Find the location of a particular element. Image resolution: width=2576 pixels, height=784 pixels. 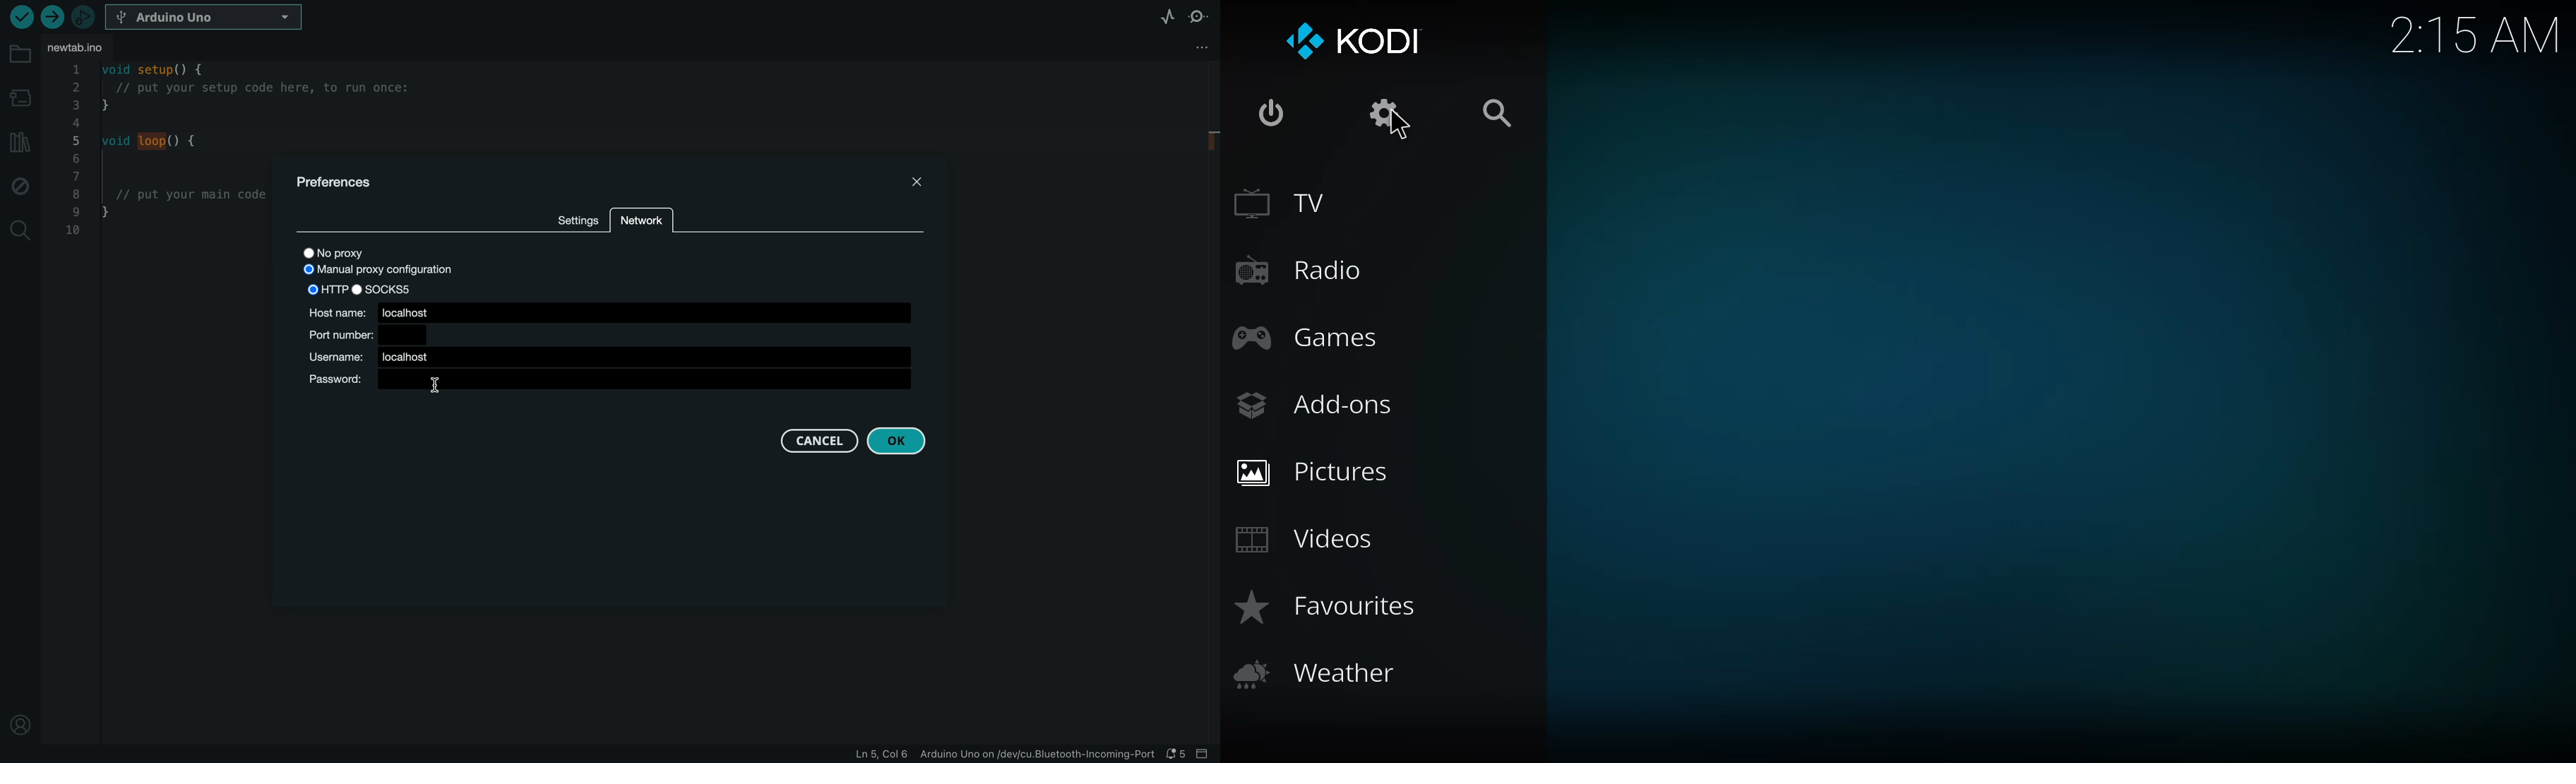

favorites is located at coordinates (1332, 605).